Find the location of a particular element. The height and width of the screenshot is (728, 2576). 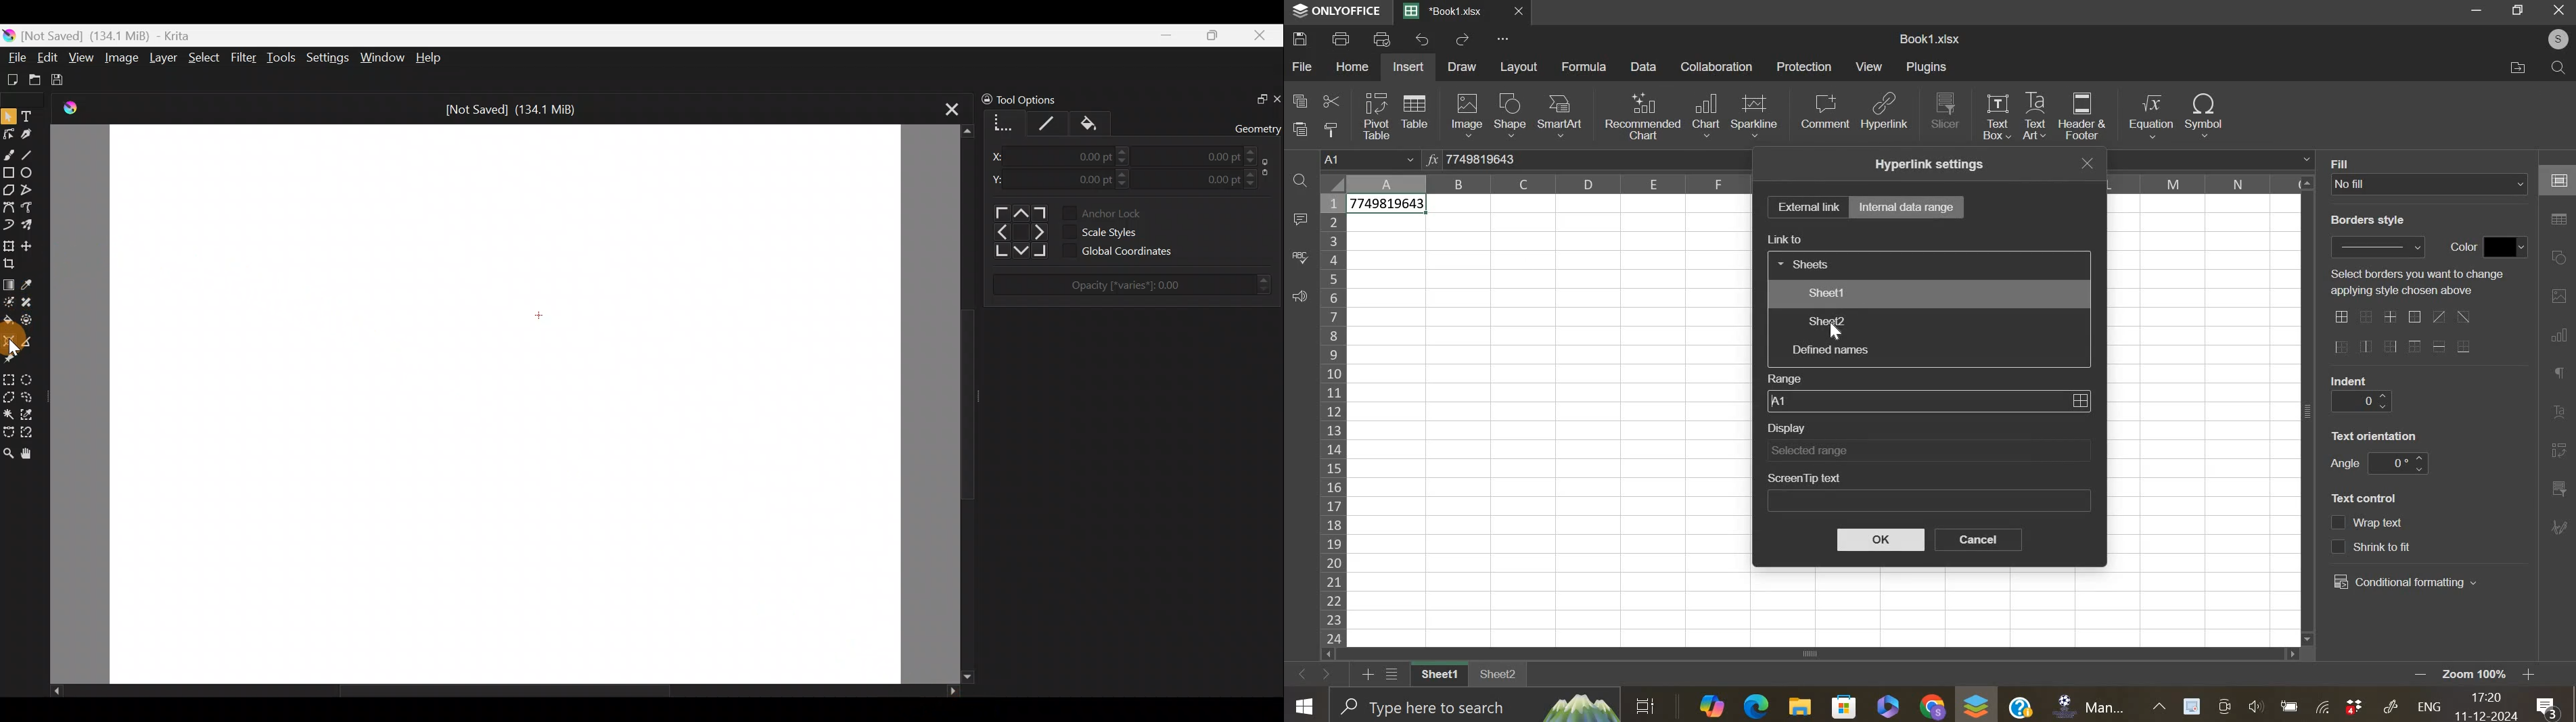

print is located at coordinates (1341, 38).